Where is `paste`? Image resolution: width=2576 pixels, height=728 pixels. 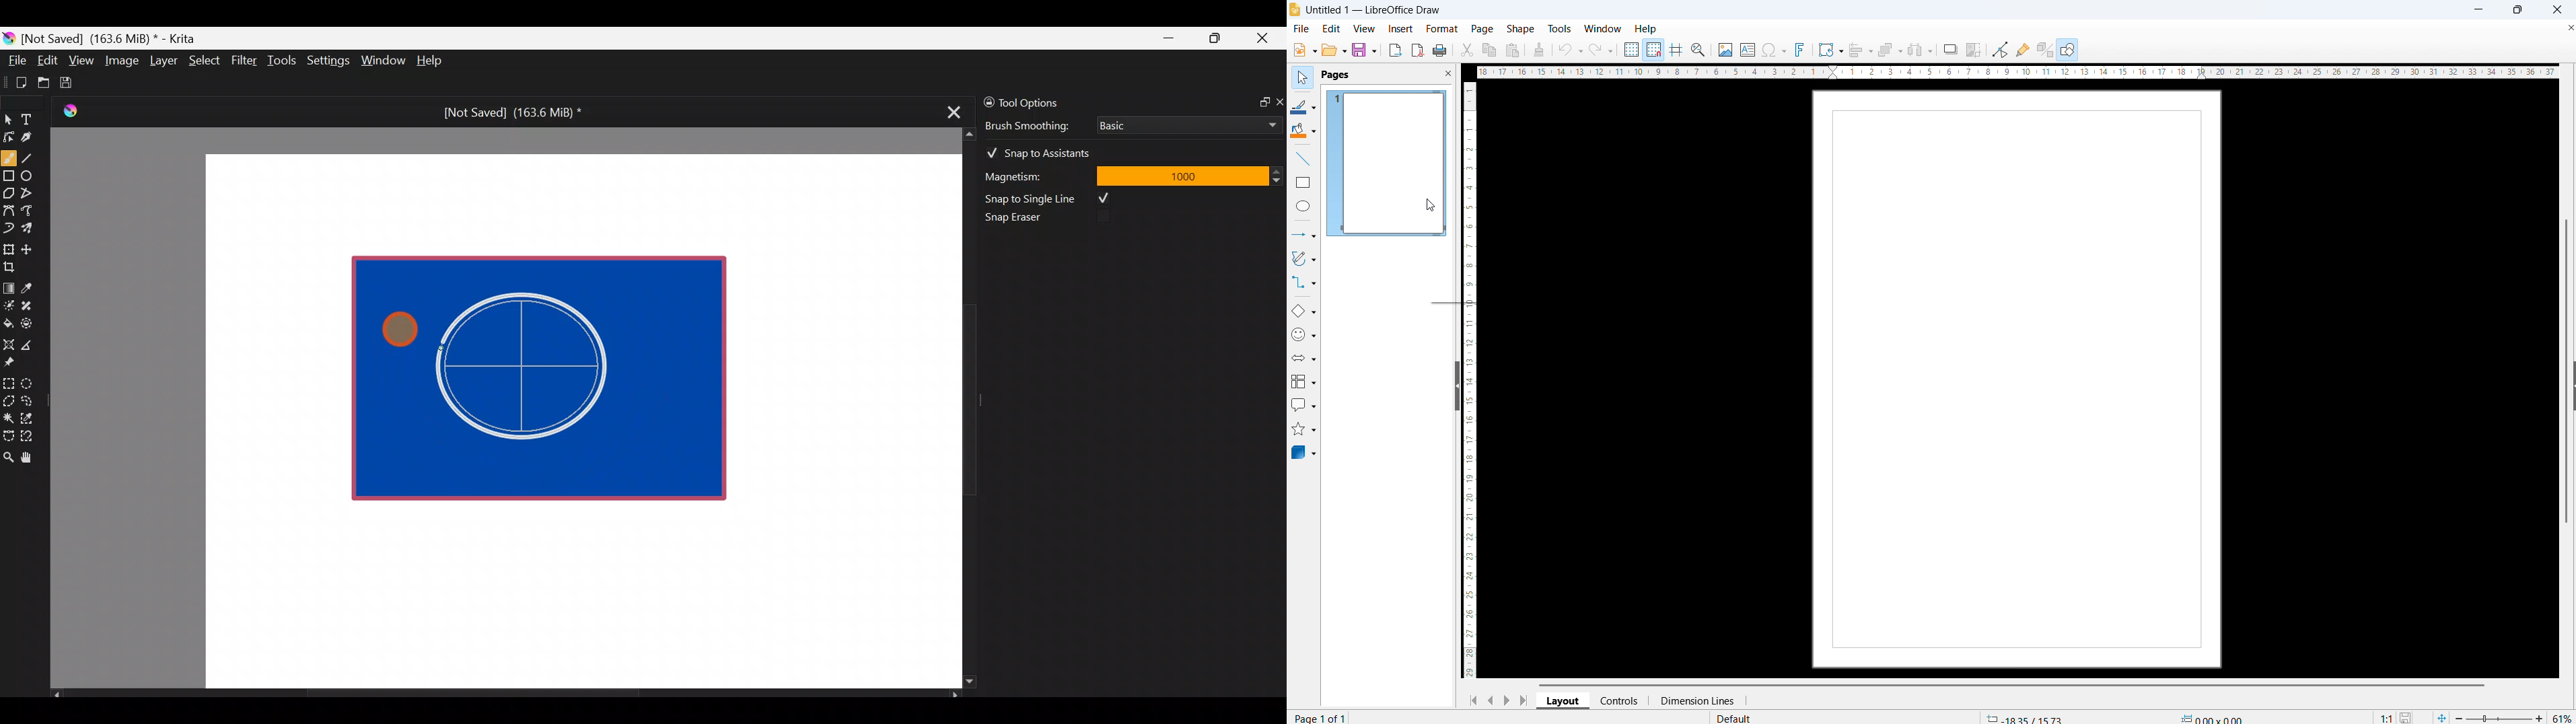
paste is located at coordinates (1513, 50).